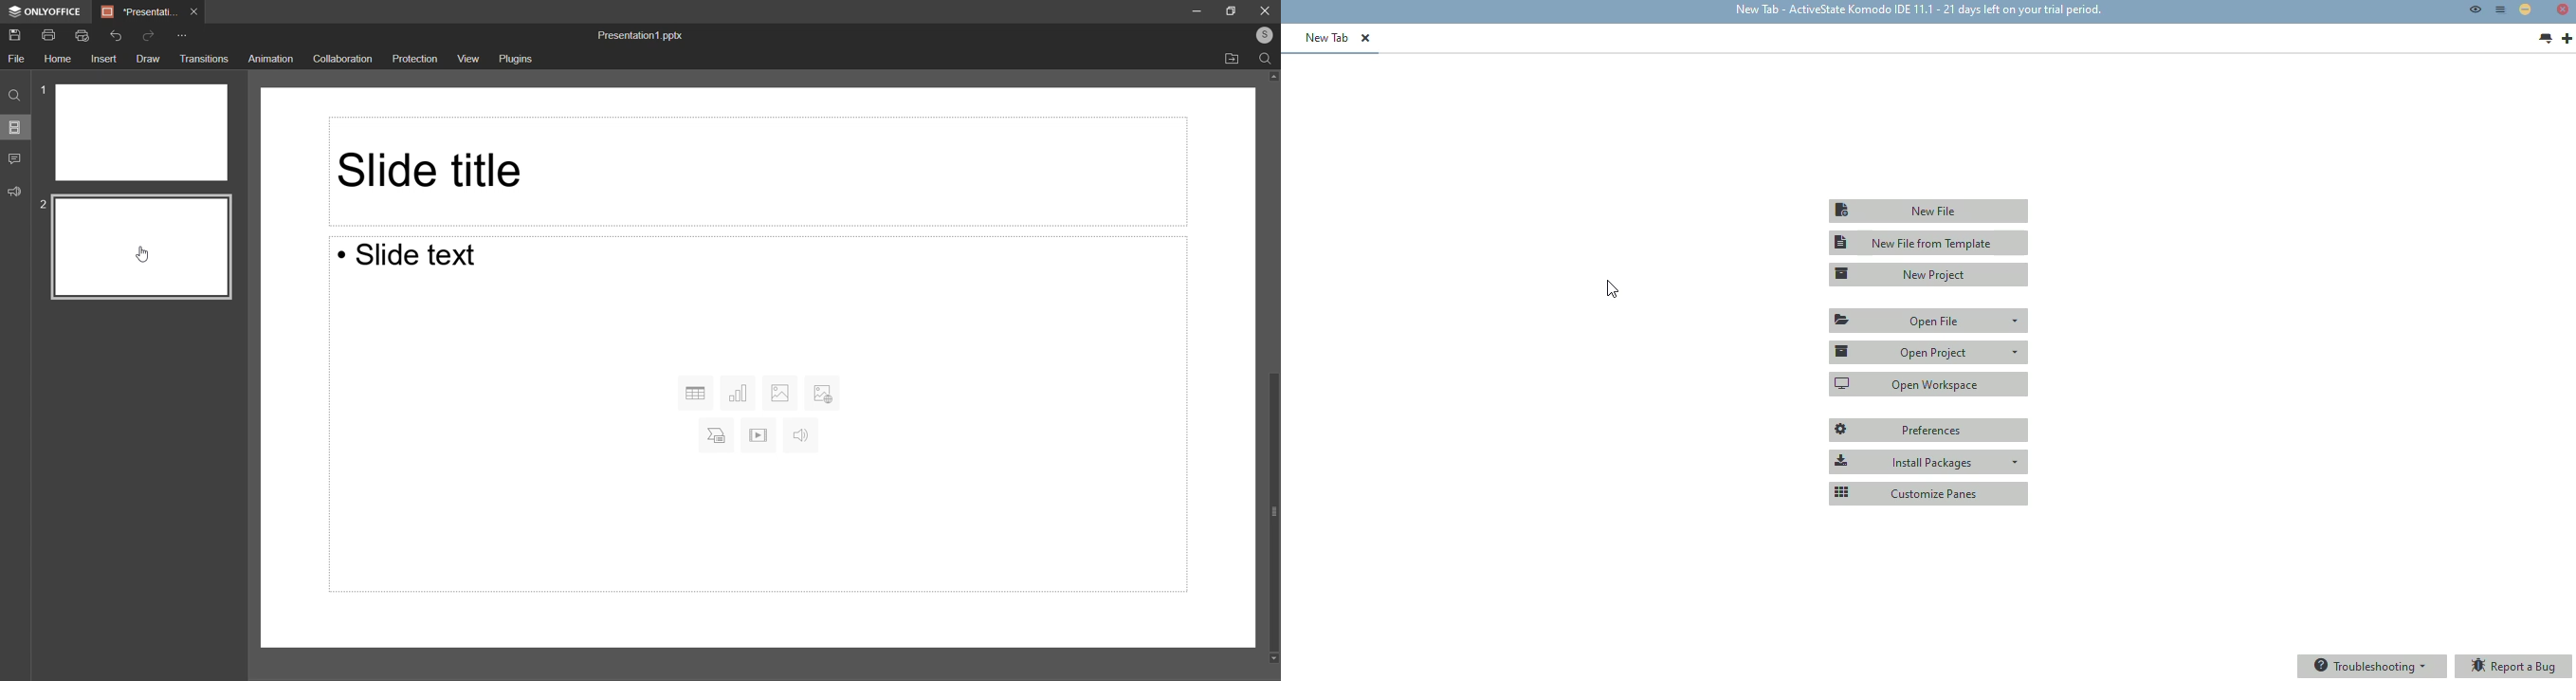  What do you see at coordinates (44, 205) in the screenshot?
I see `2` at bounding box center [44, 205].